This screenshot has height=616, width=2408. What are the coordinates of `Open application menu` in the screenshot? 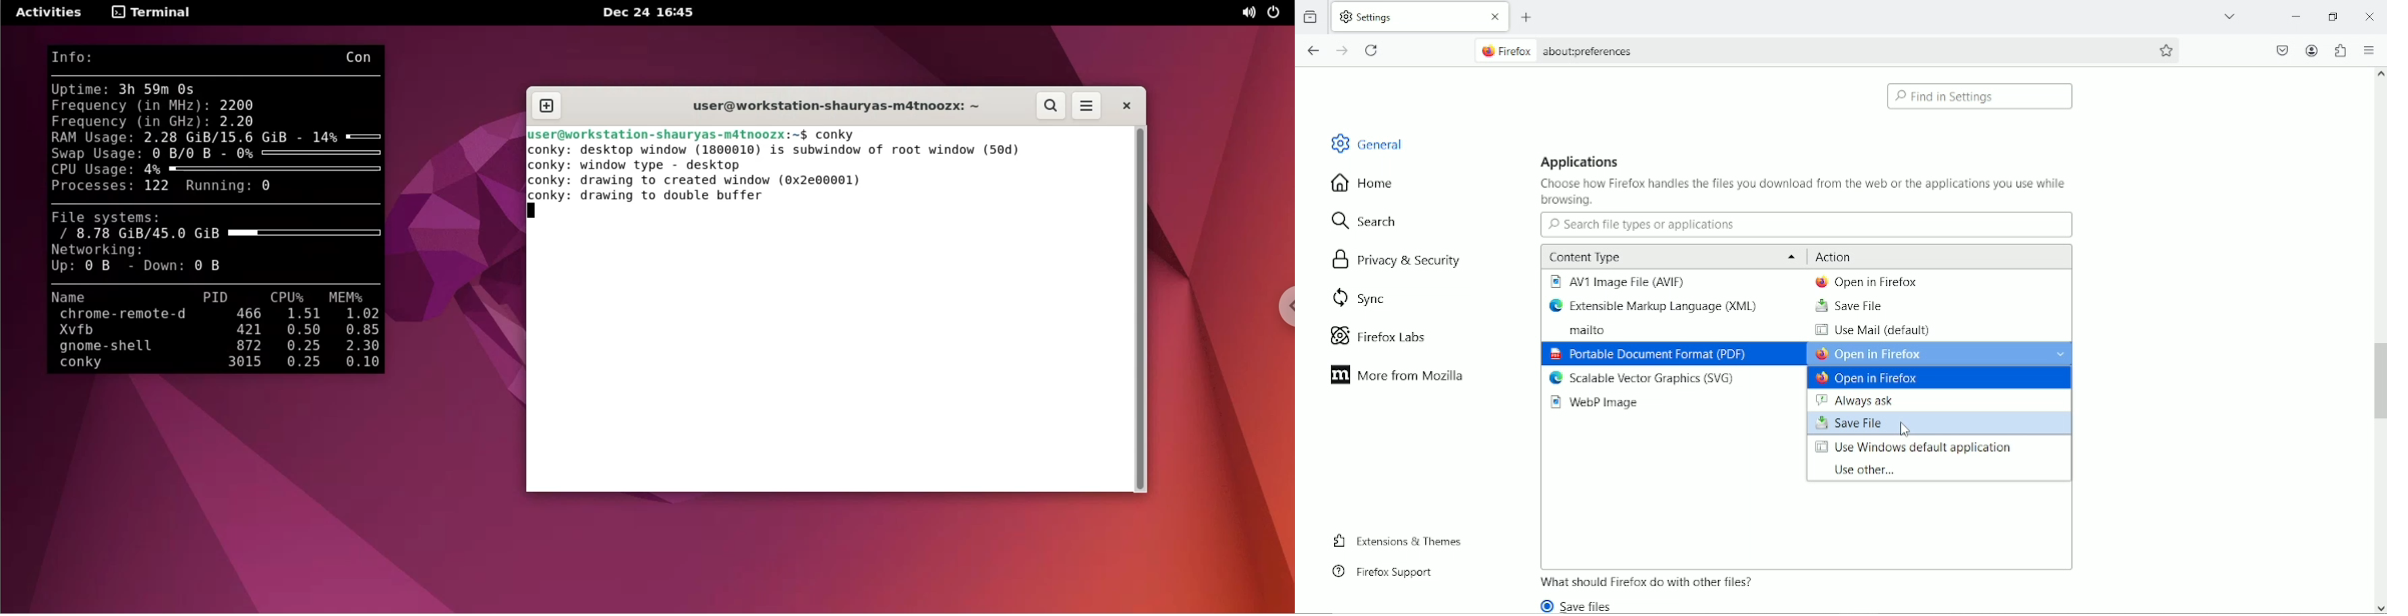 It's located at (2370, 50).